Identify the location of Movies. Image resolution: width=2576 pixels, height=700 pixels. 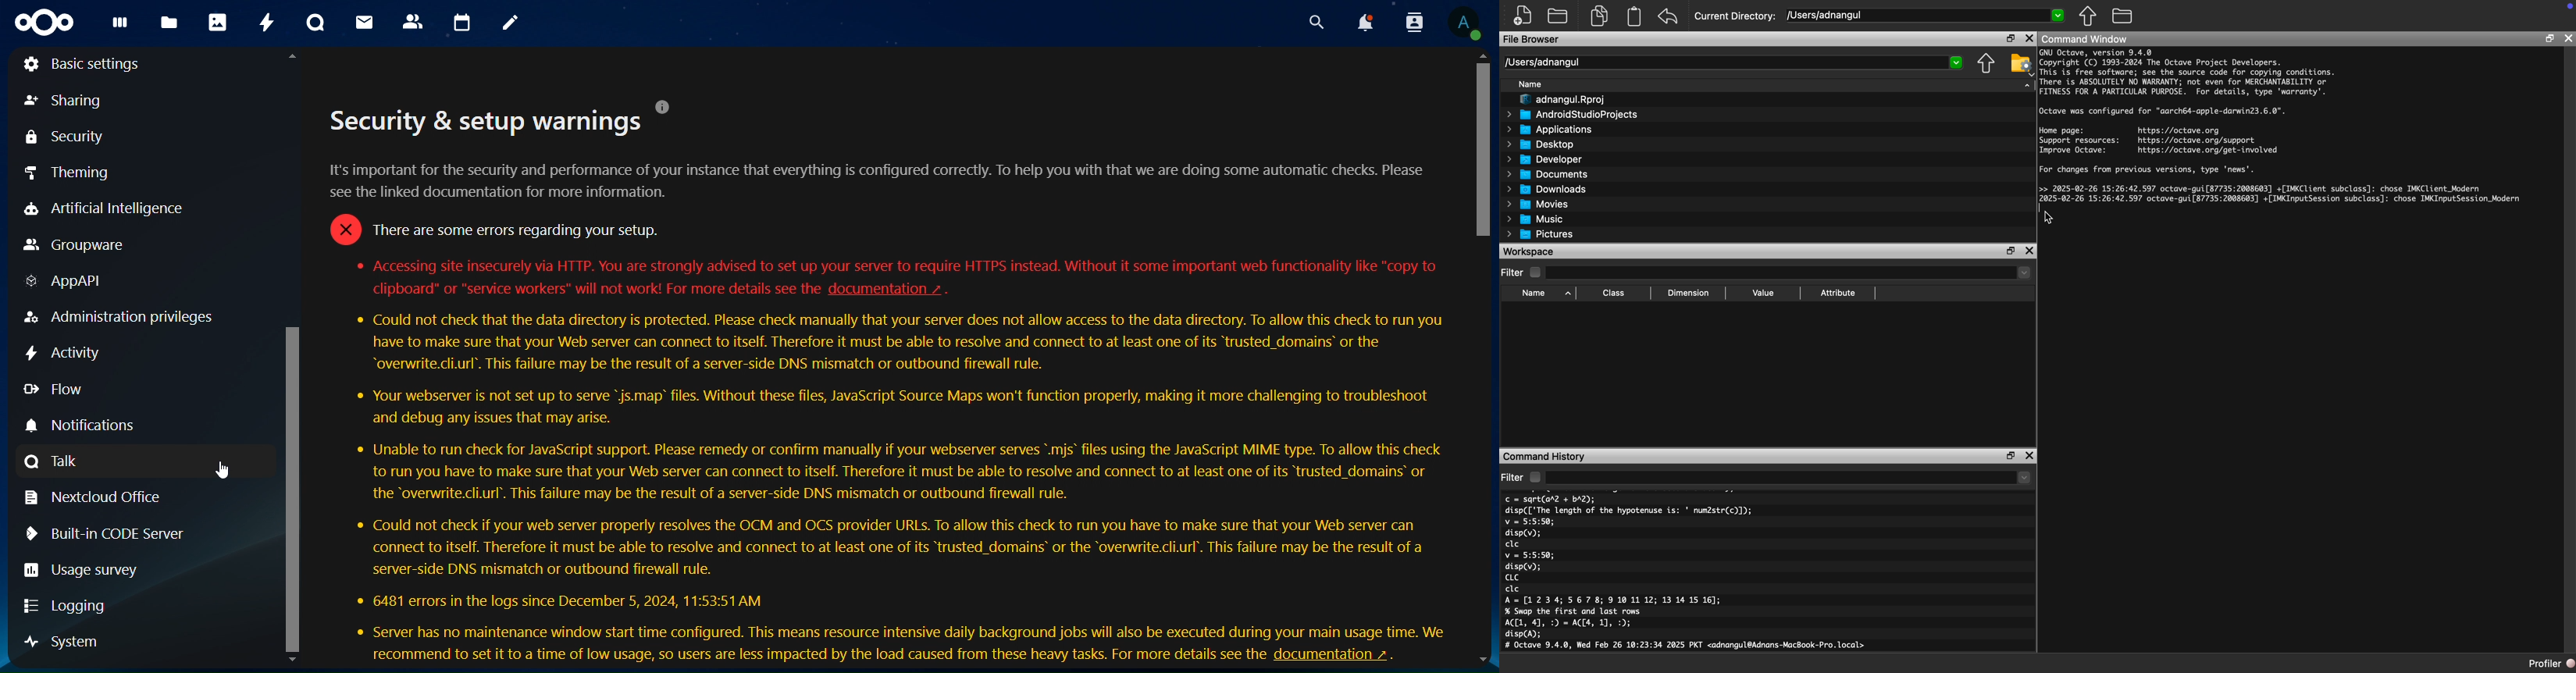
(1538, 204).